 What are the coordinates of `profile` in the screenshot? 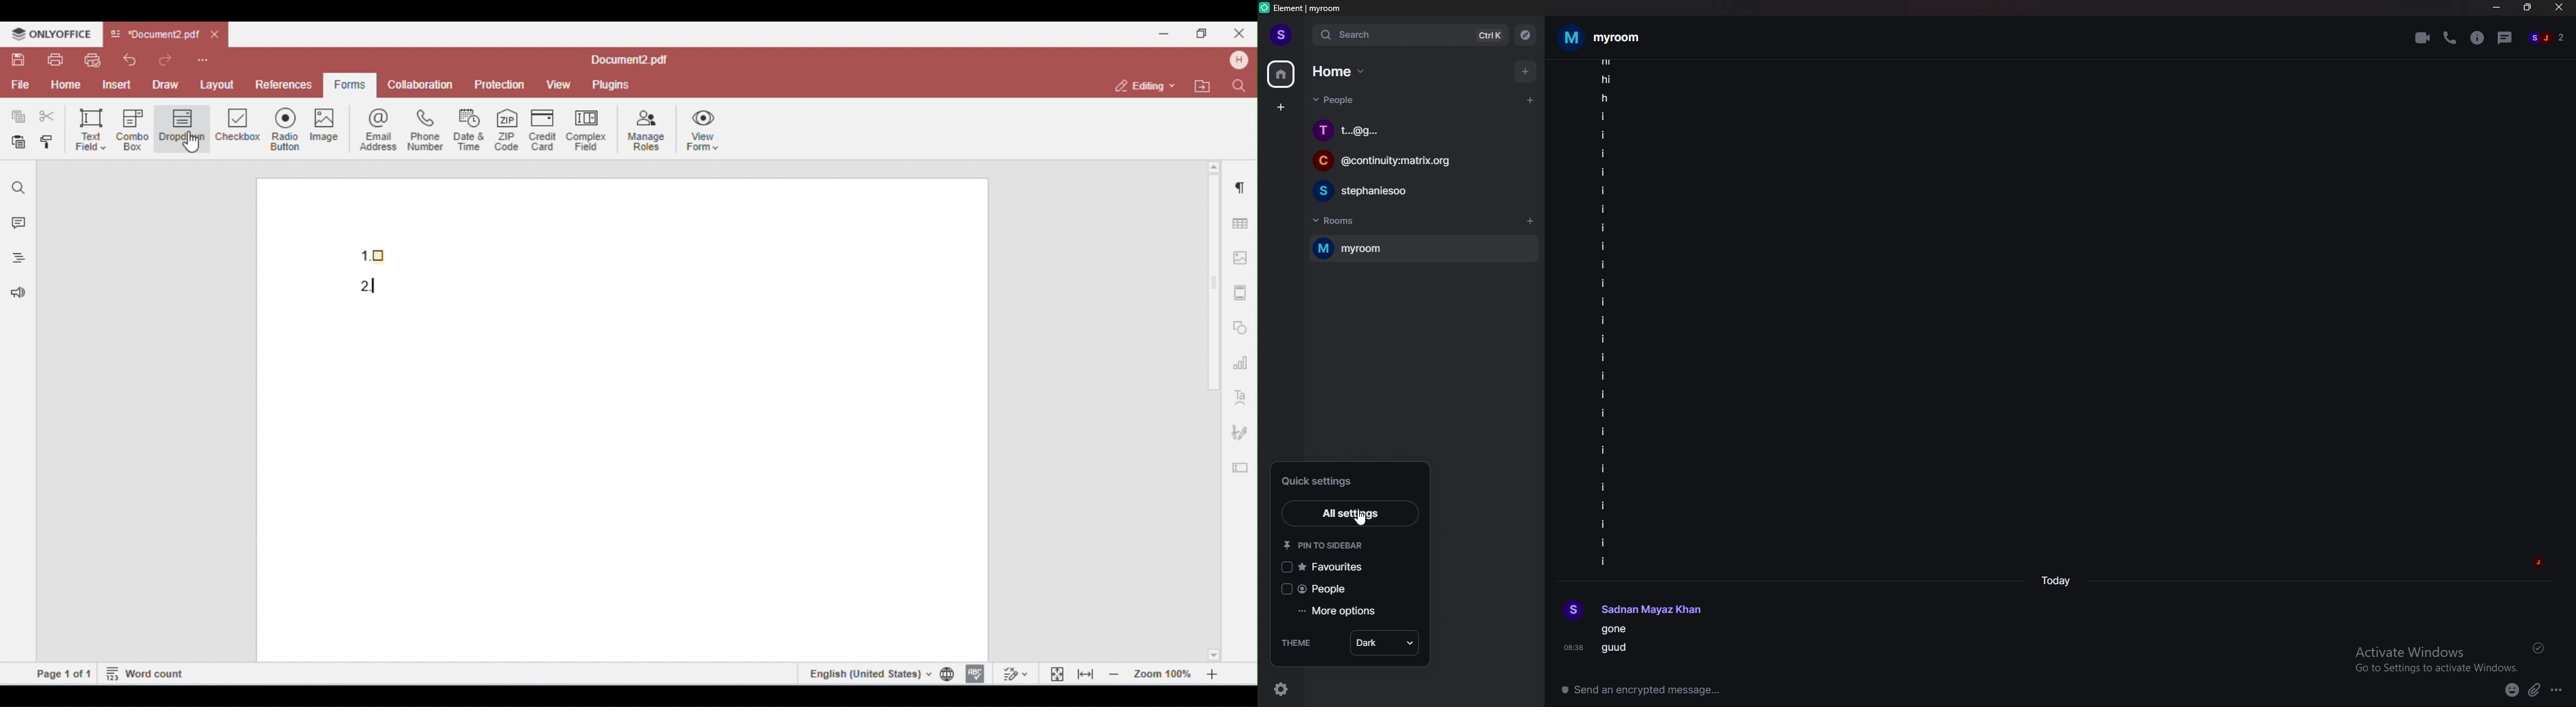 It's located at (1279, 34).